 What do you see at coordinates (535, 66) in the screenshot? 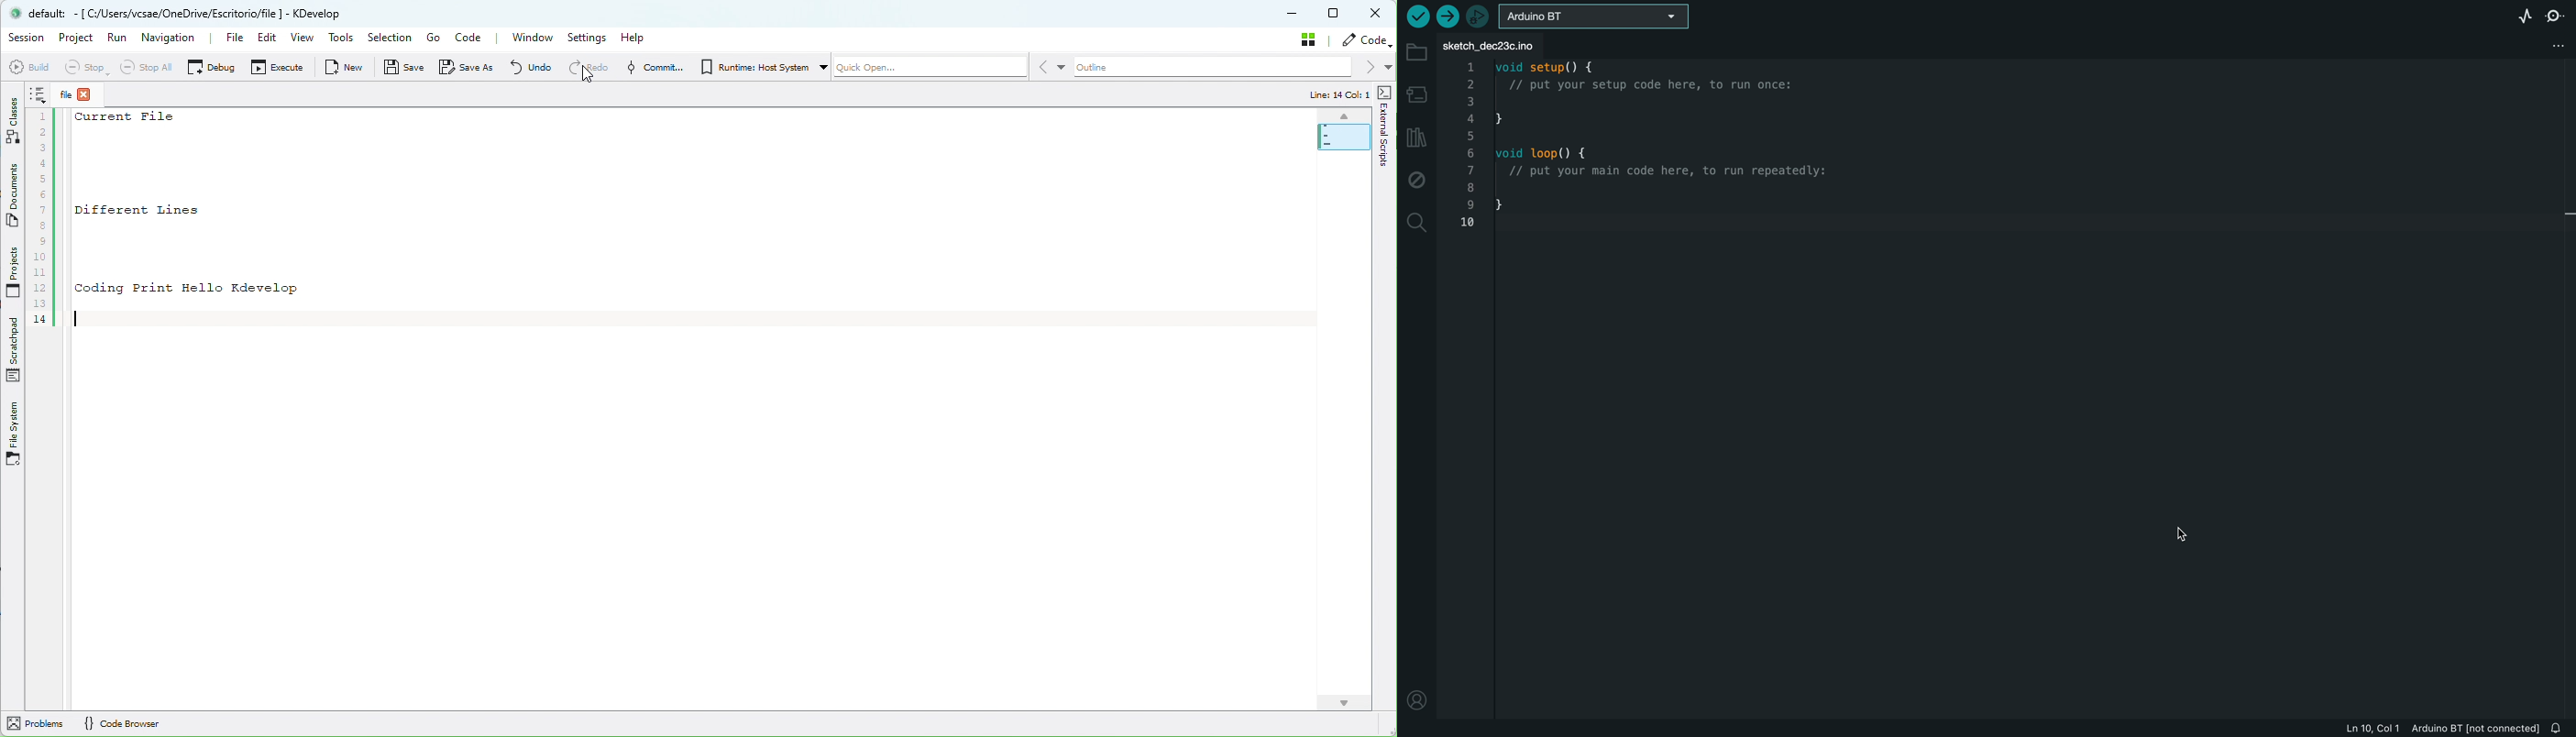
I see `Undo` at bounding box center [535, 66].